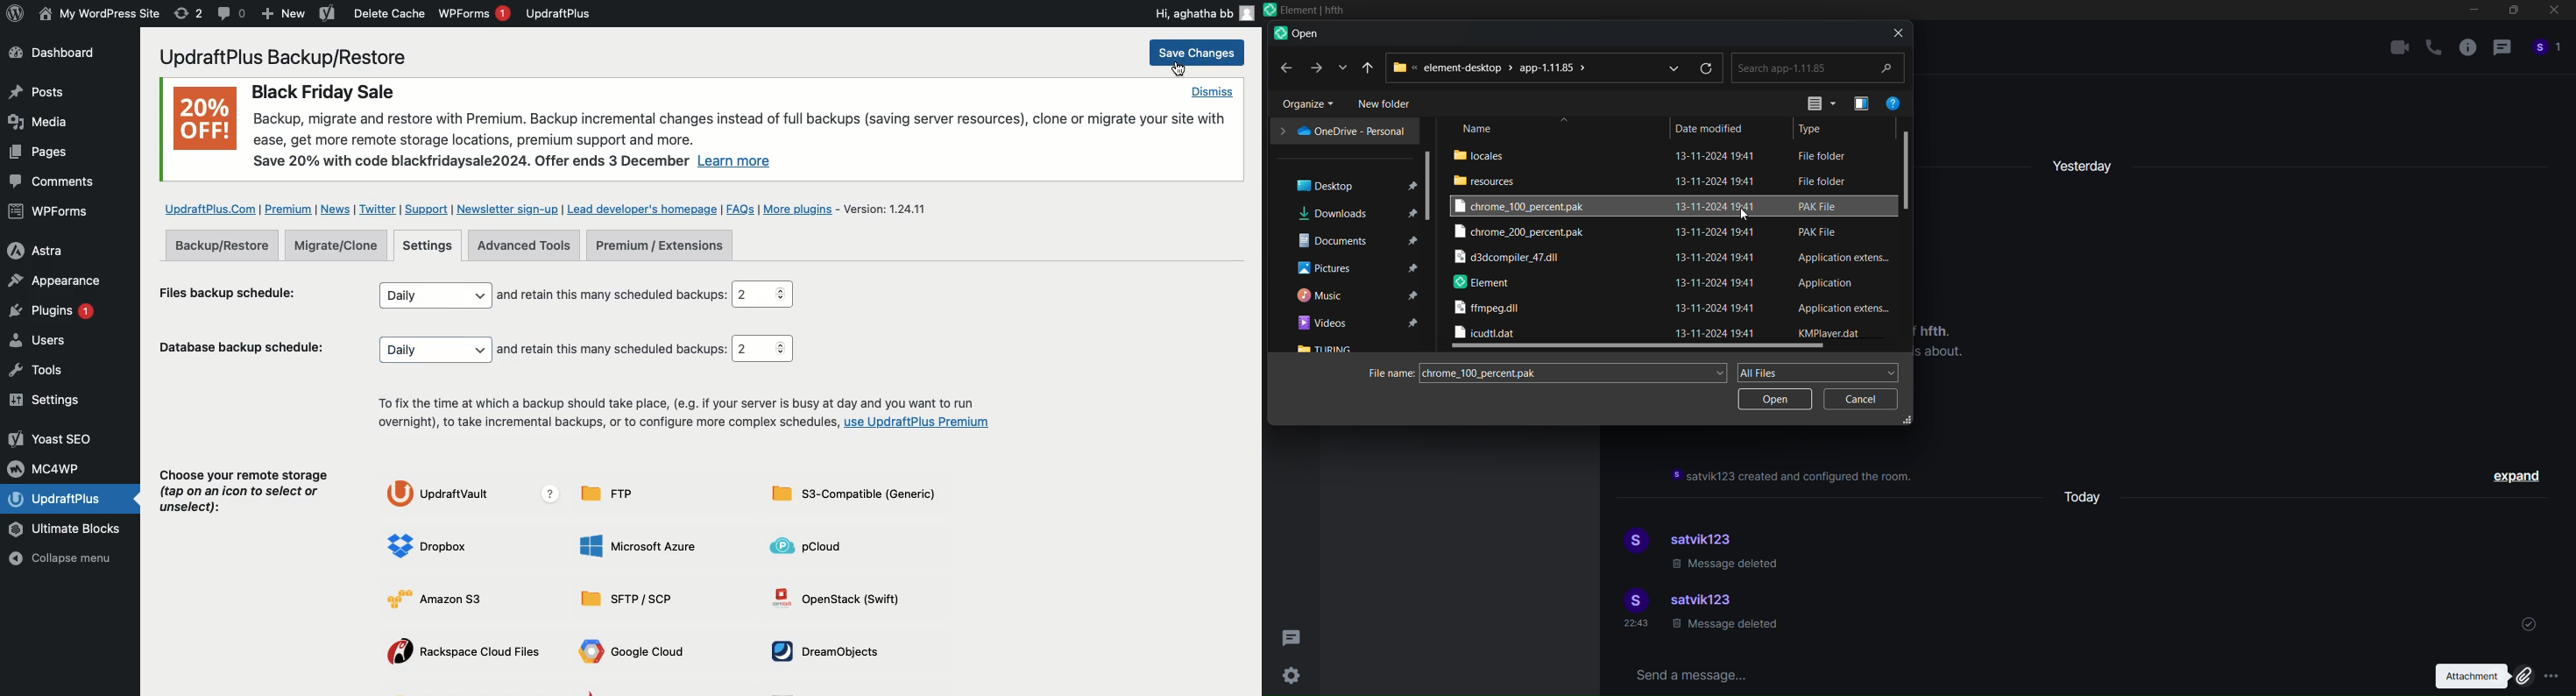  What do you see at coordinates (434, 295) in the screenshot?
I see `Daily` at bounding box center [434, 295].